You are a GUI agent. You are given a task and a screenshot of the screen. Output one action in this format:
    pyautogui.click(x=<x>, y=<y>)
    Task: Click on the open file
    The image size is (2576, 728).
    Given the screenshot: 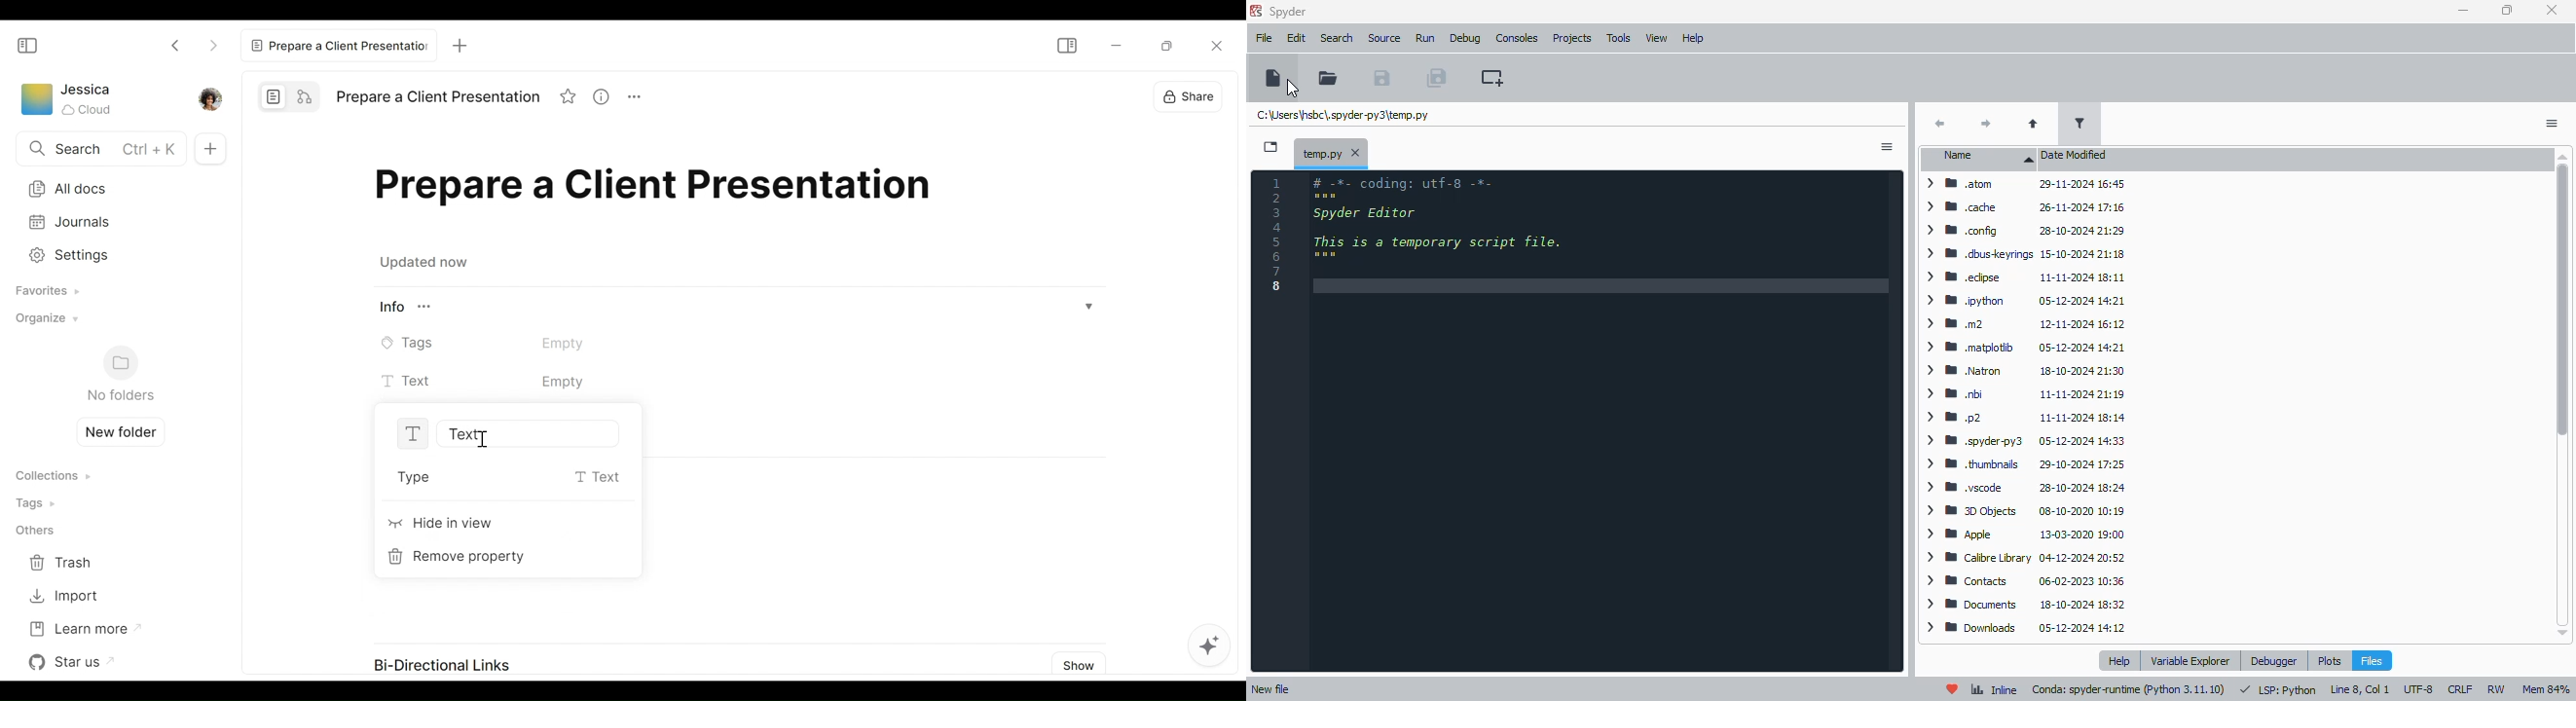 What is the action you would take?
    pyautogui.click(x=1328, y=77)
    